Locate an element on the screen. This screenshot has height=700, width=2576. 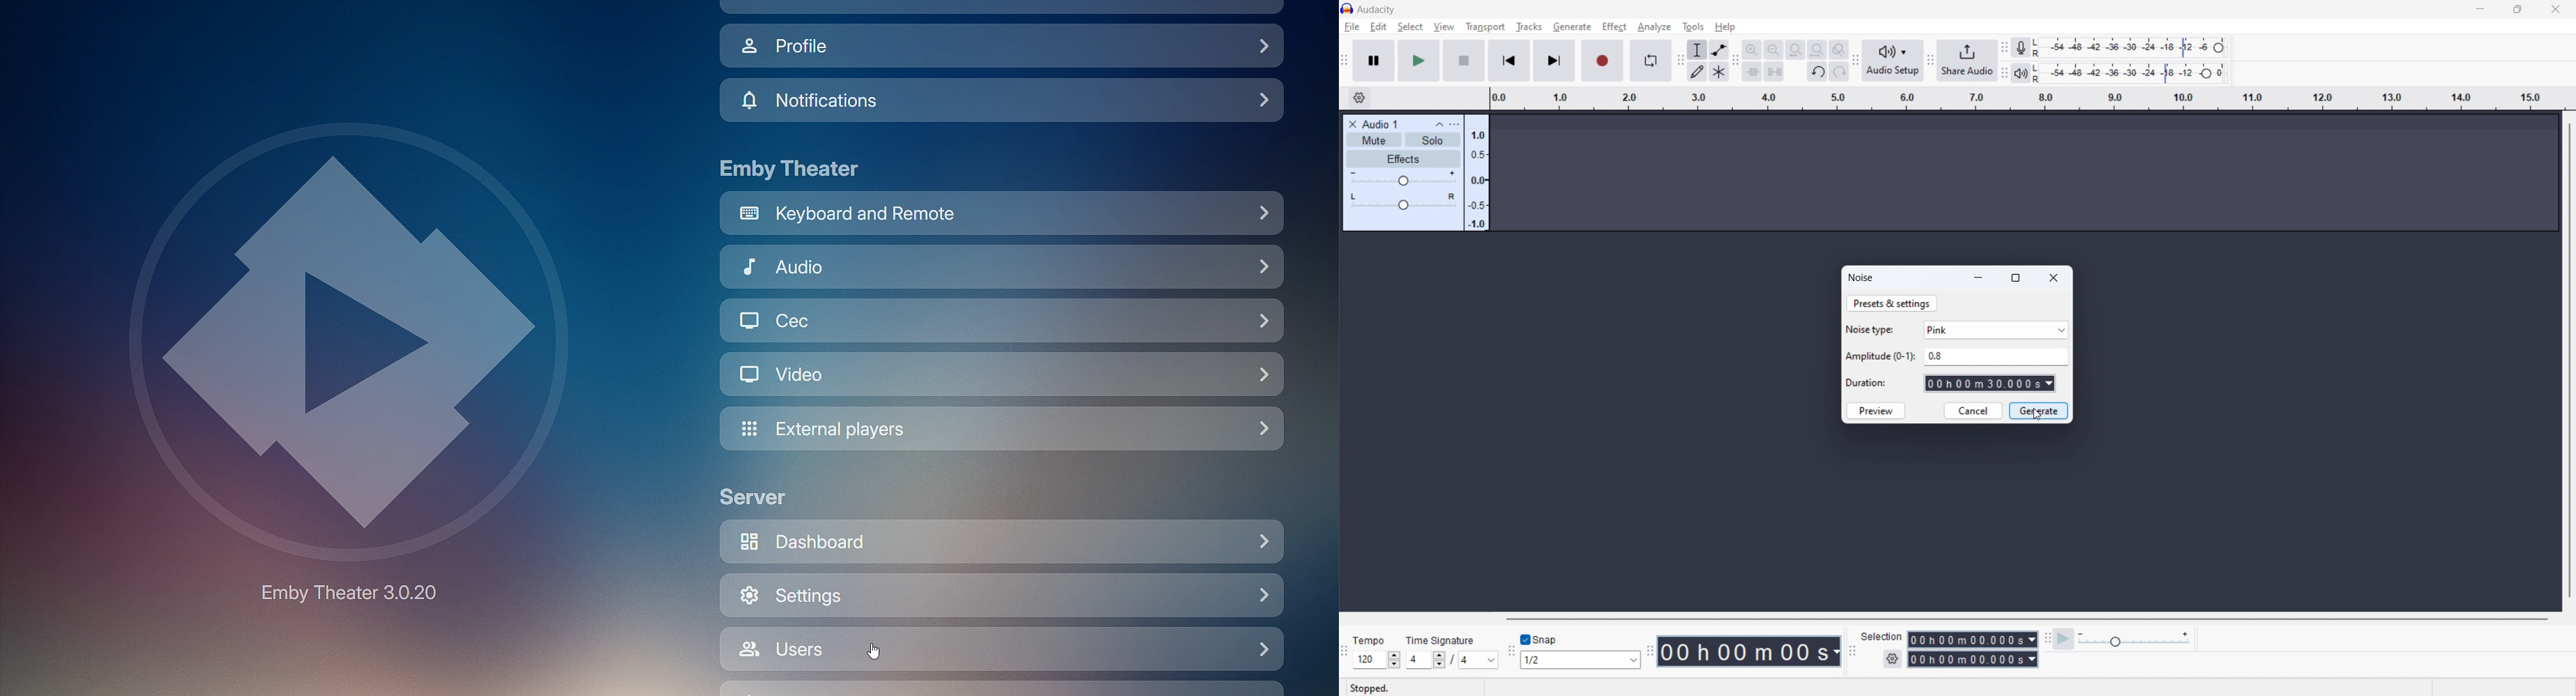
set time signature is located at coordinates (1453, 660).